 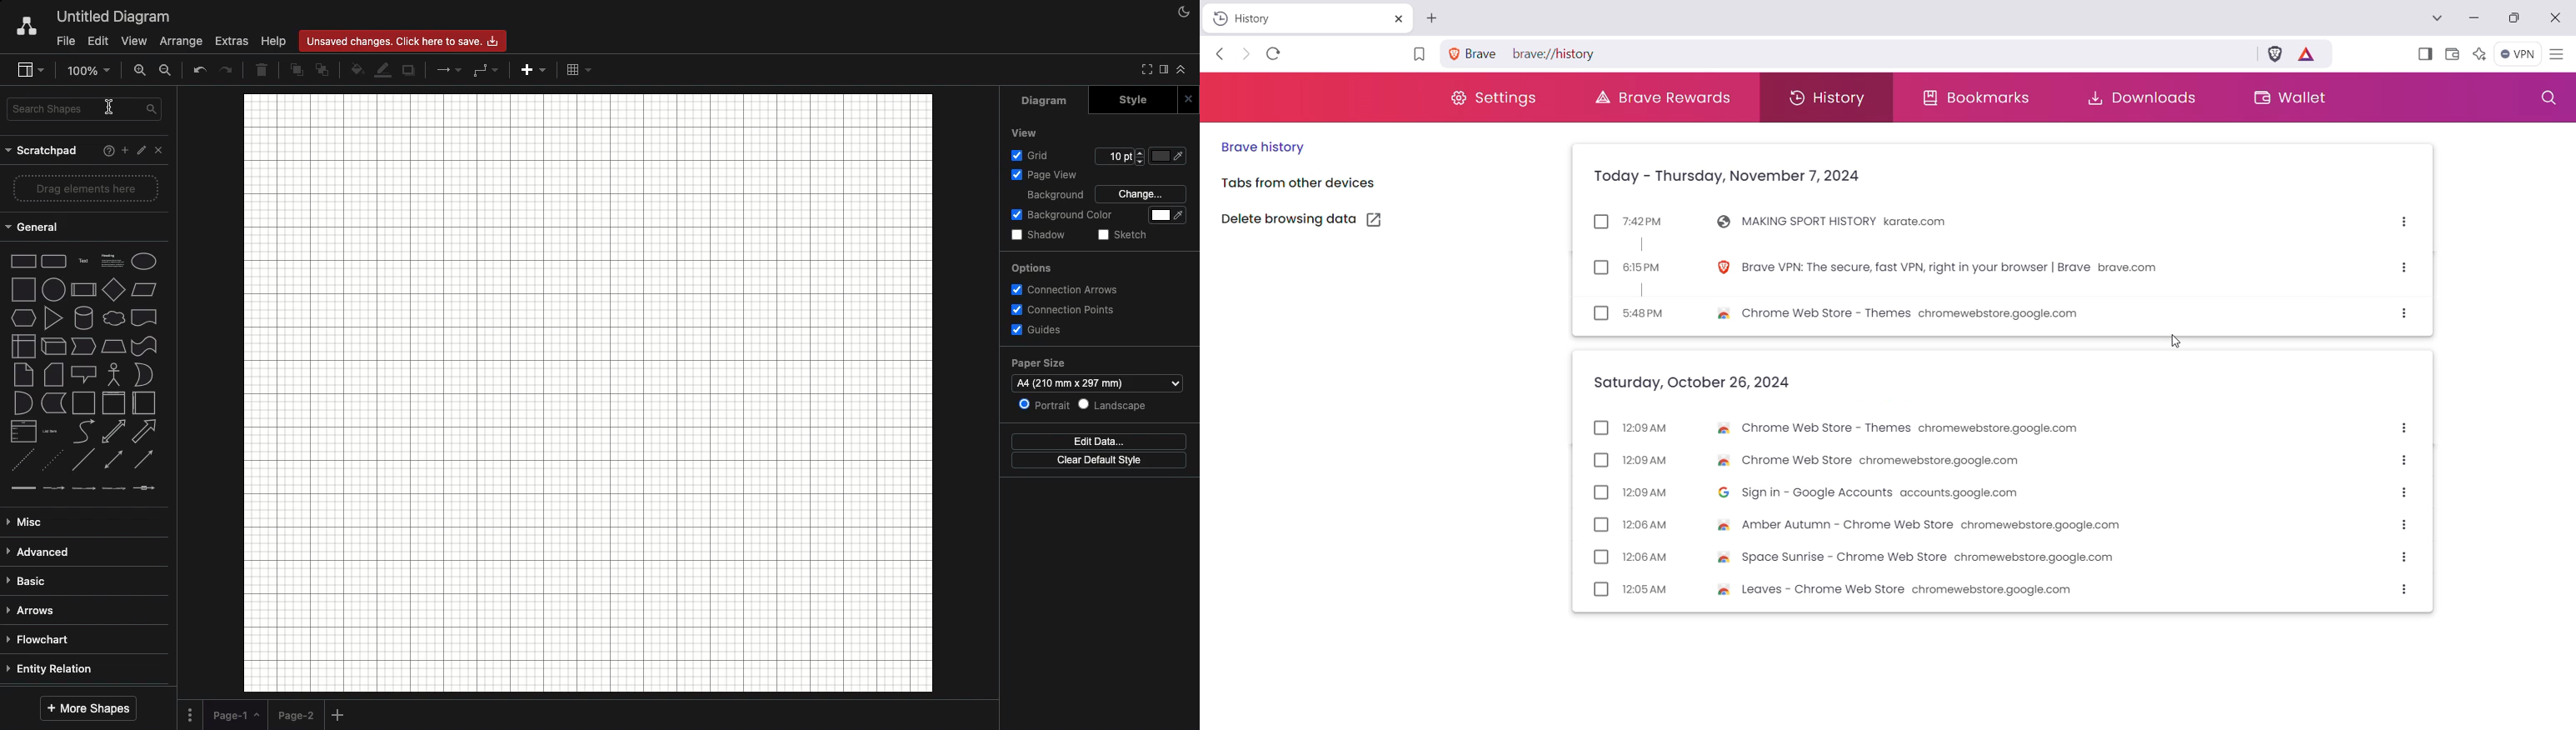 What do you see at coordinates (87, 709) in the screenshot?
I see `More shapes` at bounding box center [87, 709].